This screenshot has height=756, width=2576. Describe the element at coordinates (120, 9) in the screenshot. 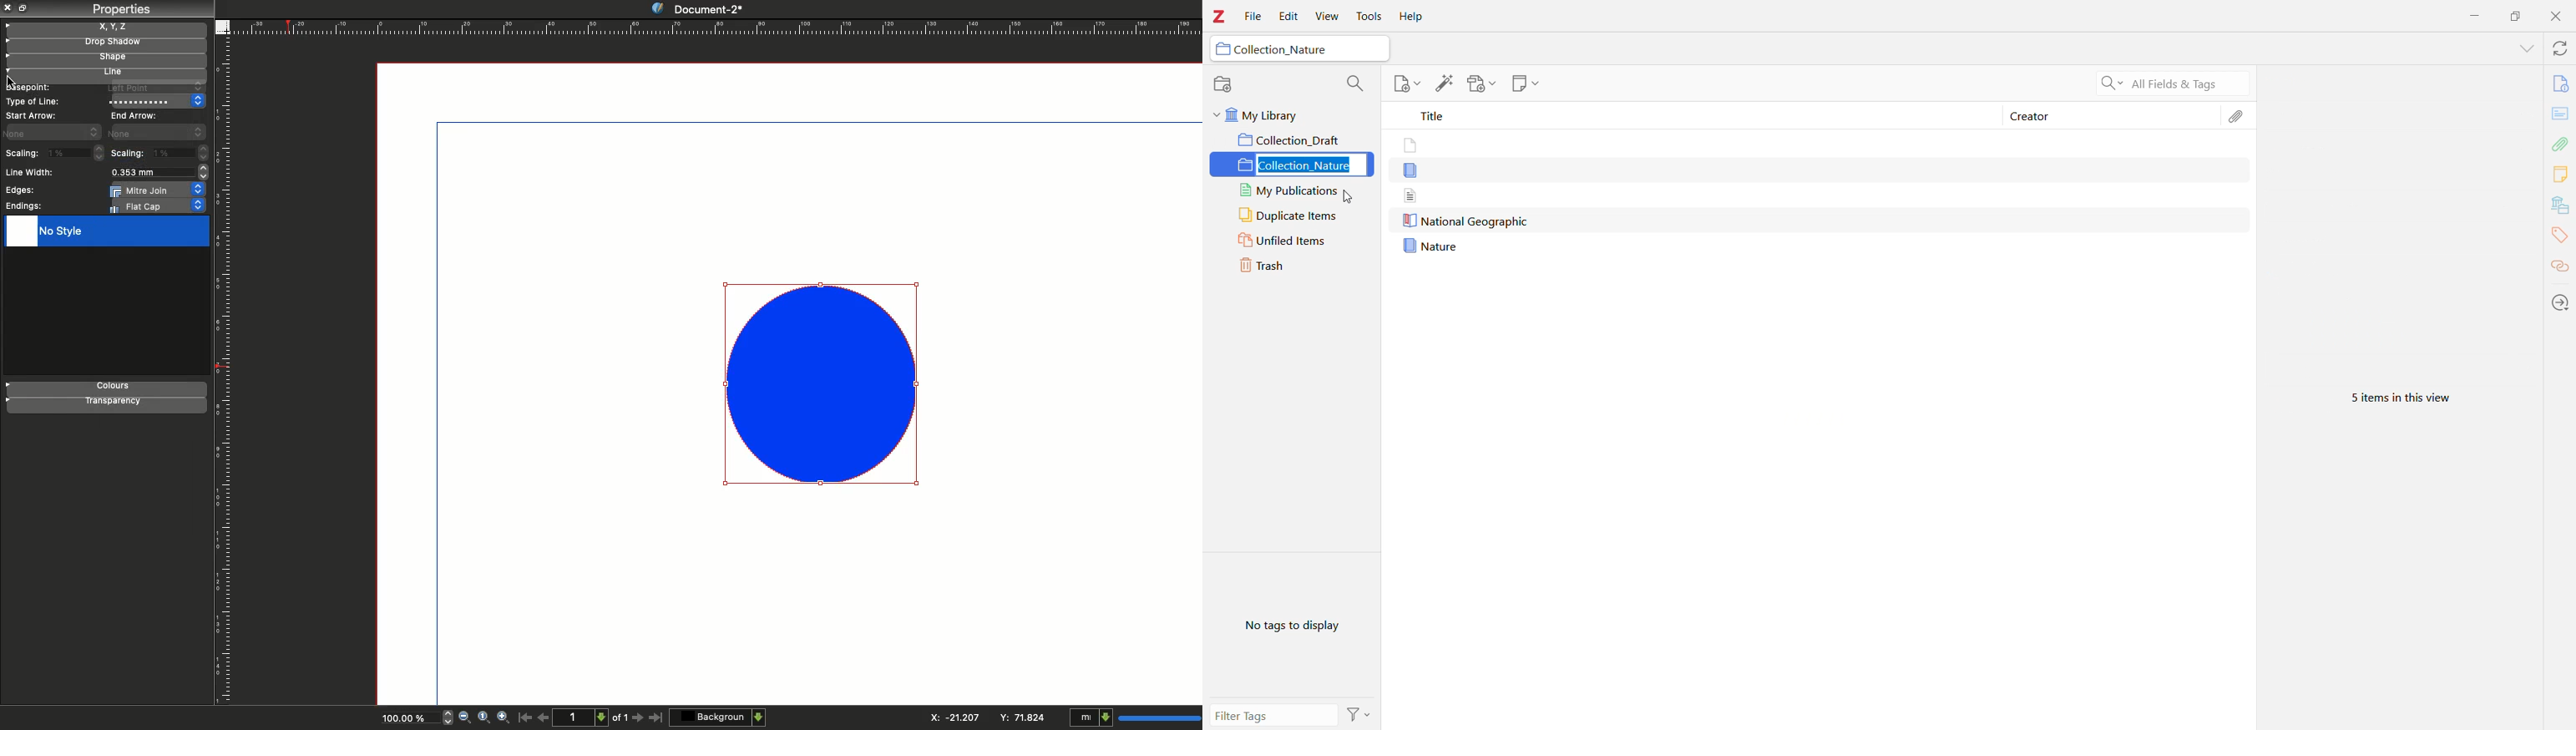

I see `Properties` at that location.